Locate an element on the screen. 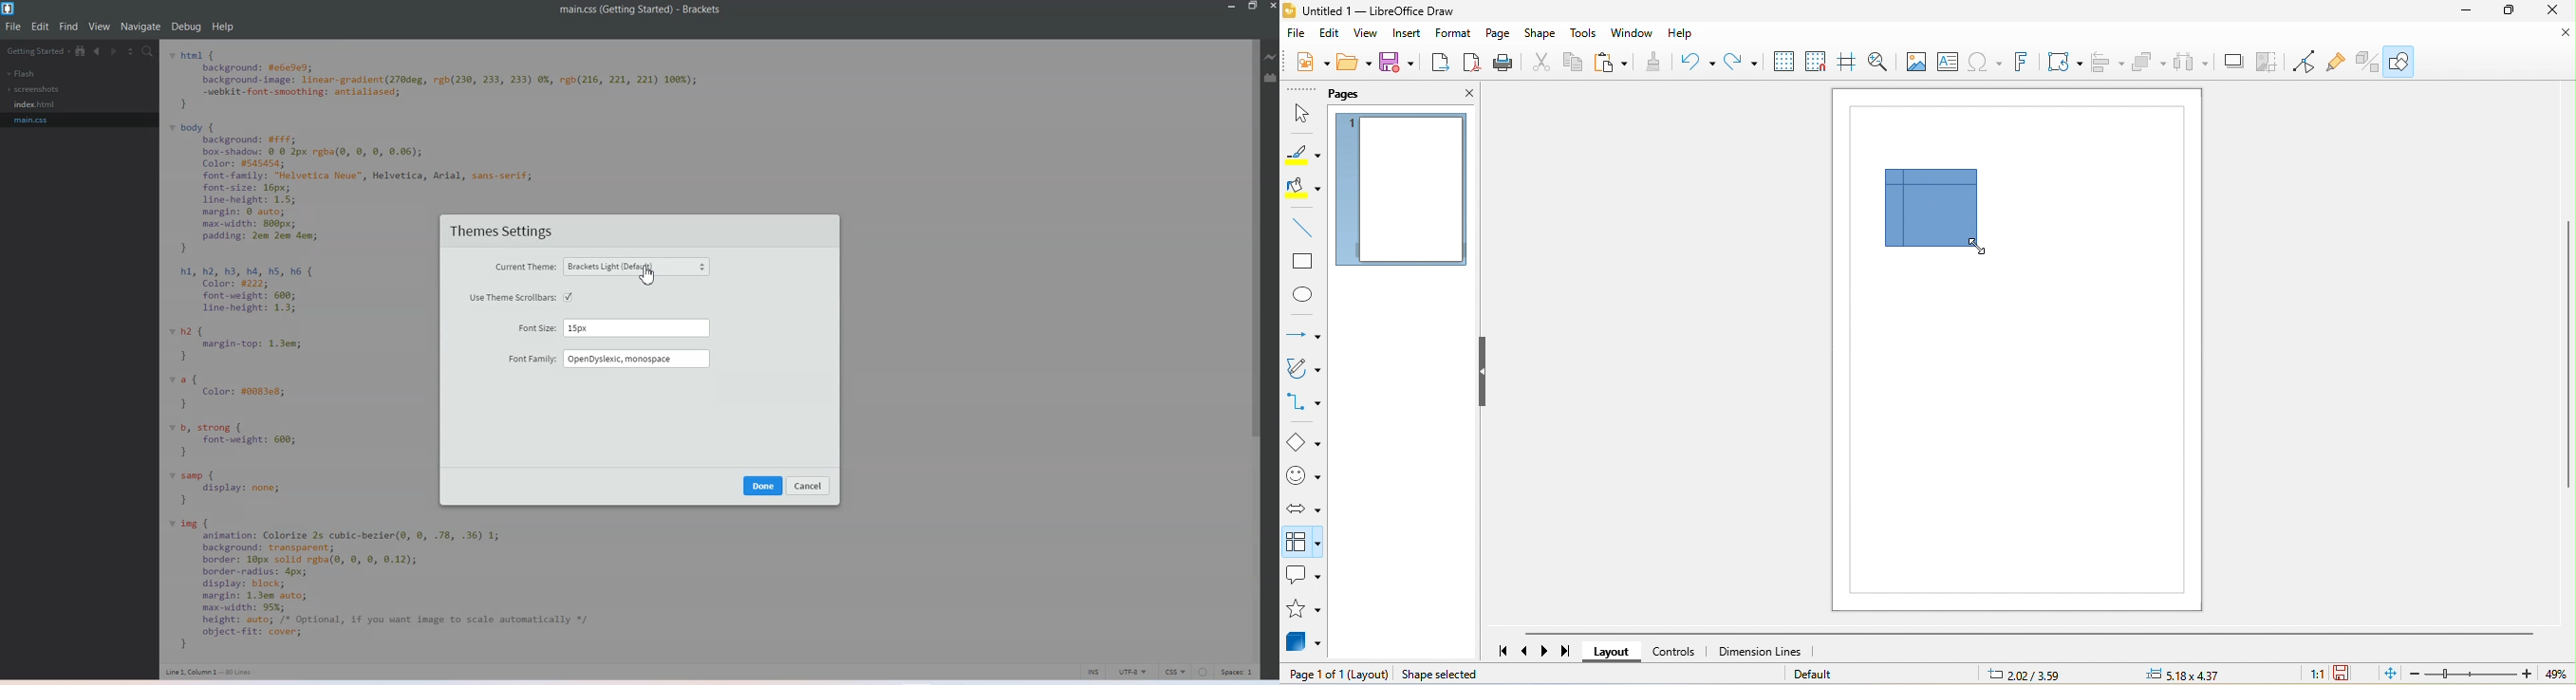  close is located at coordinates (1457, 95).